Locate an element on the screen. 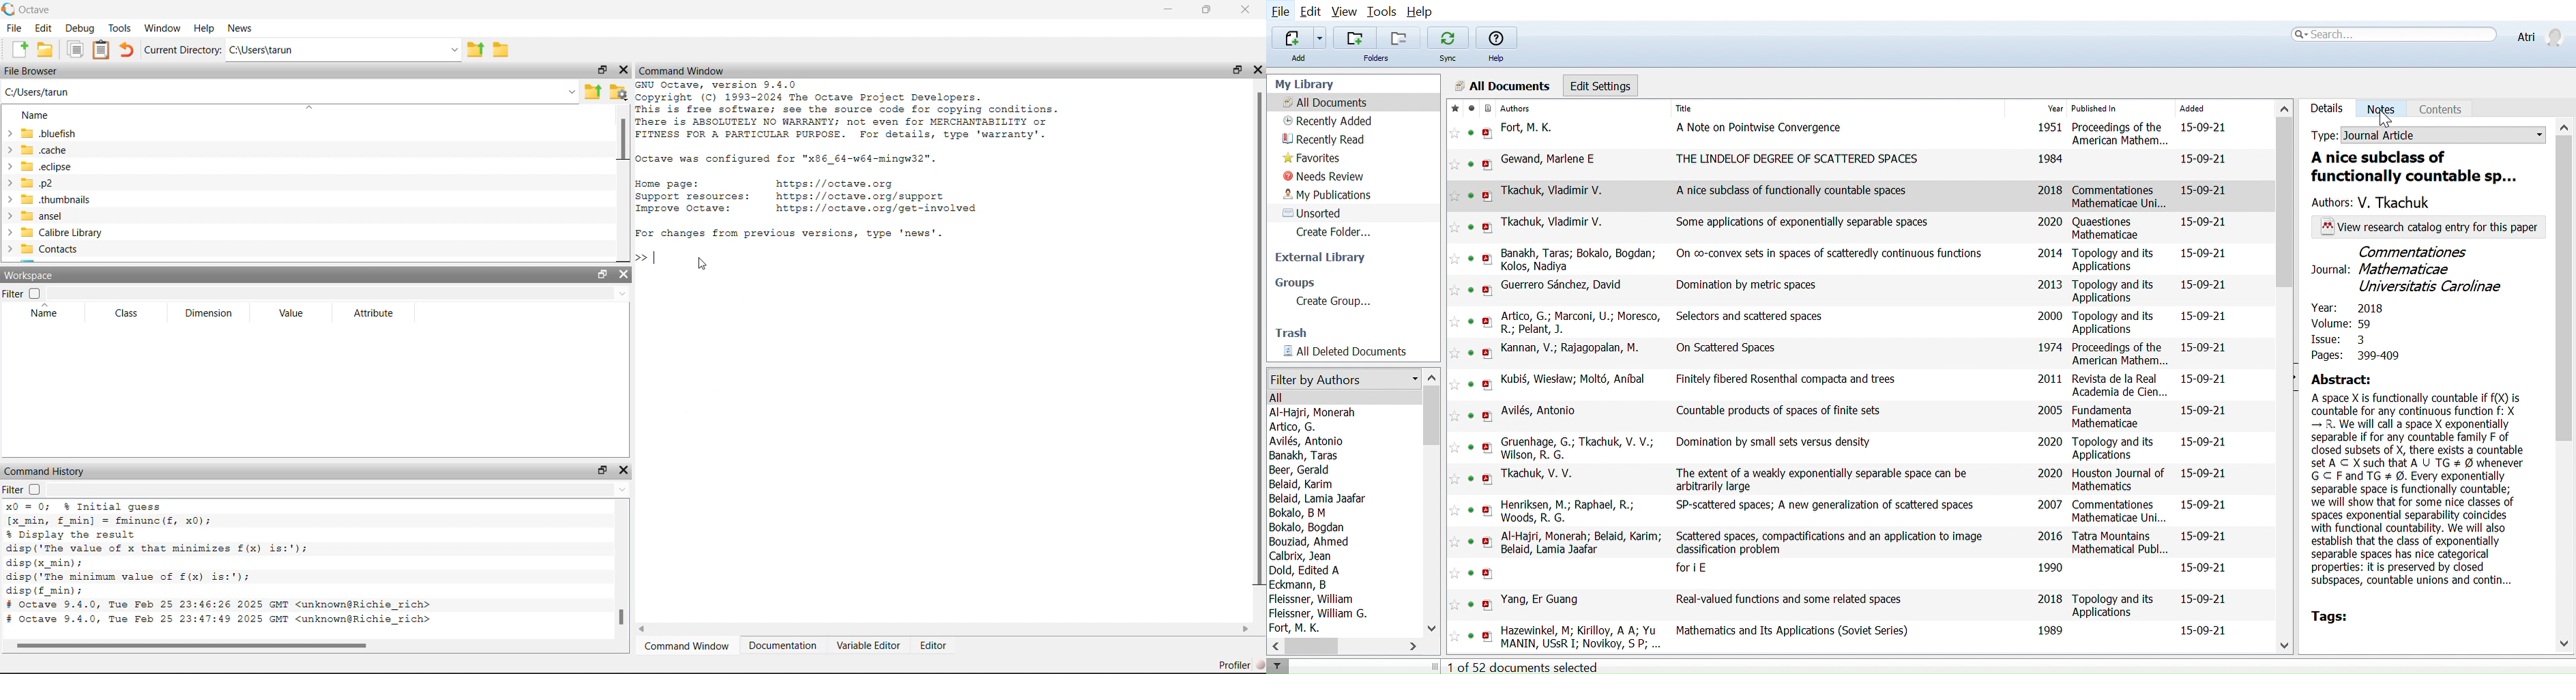 This screenshot has width=2576, height=700. Topology and its Applications is located at coordinates (2113, 605).